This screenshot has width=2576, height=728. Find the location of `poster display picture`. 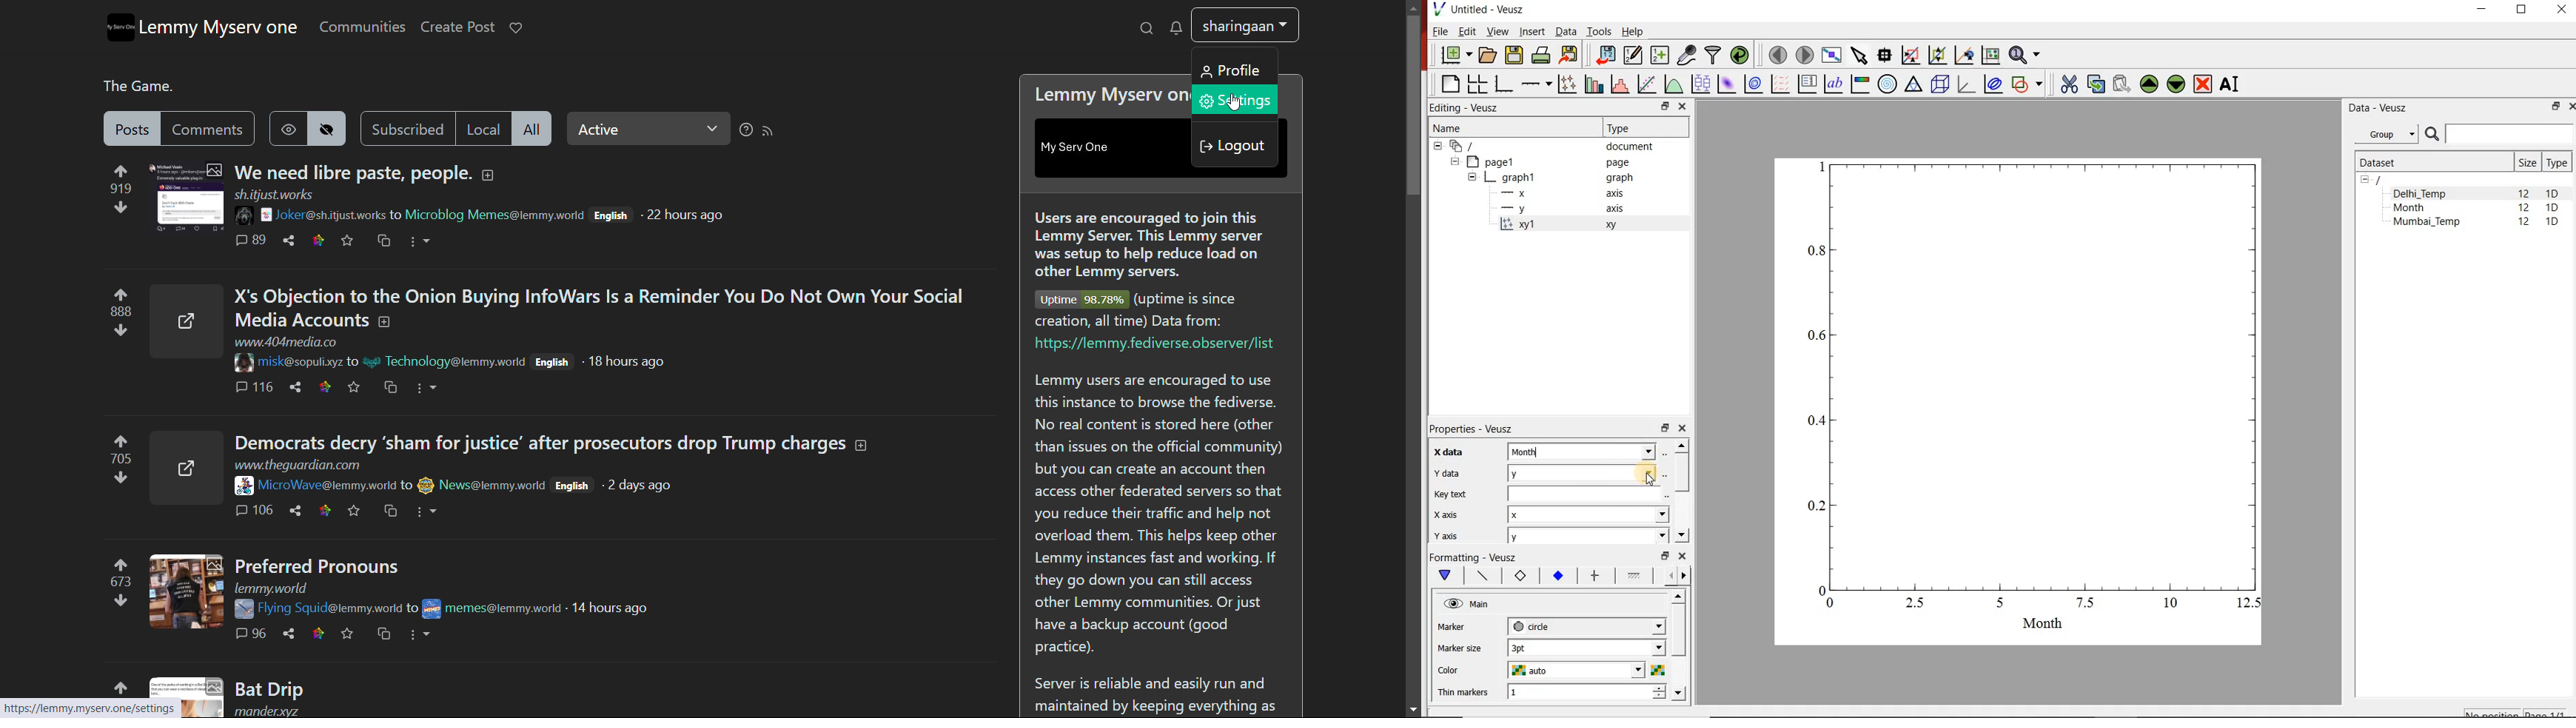

poster display picture is located at coordinates (252, 214).